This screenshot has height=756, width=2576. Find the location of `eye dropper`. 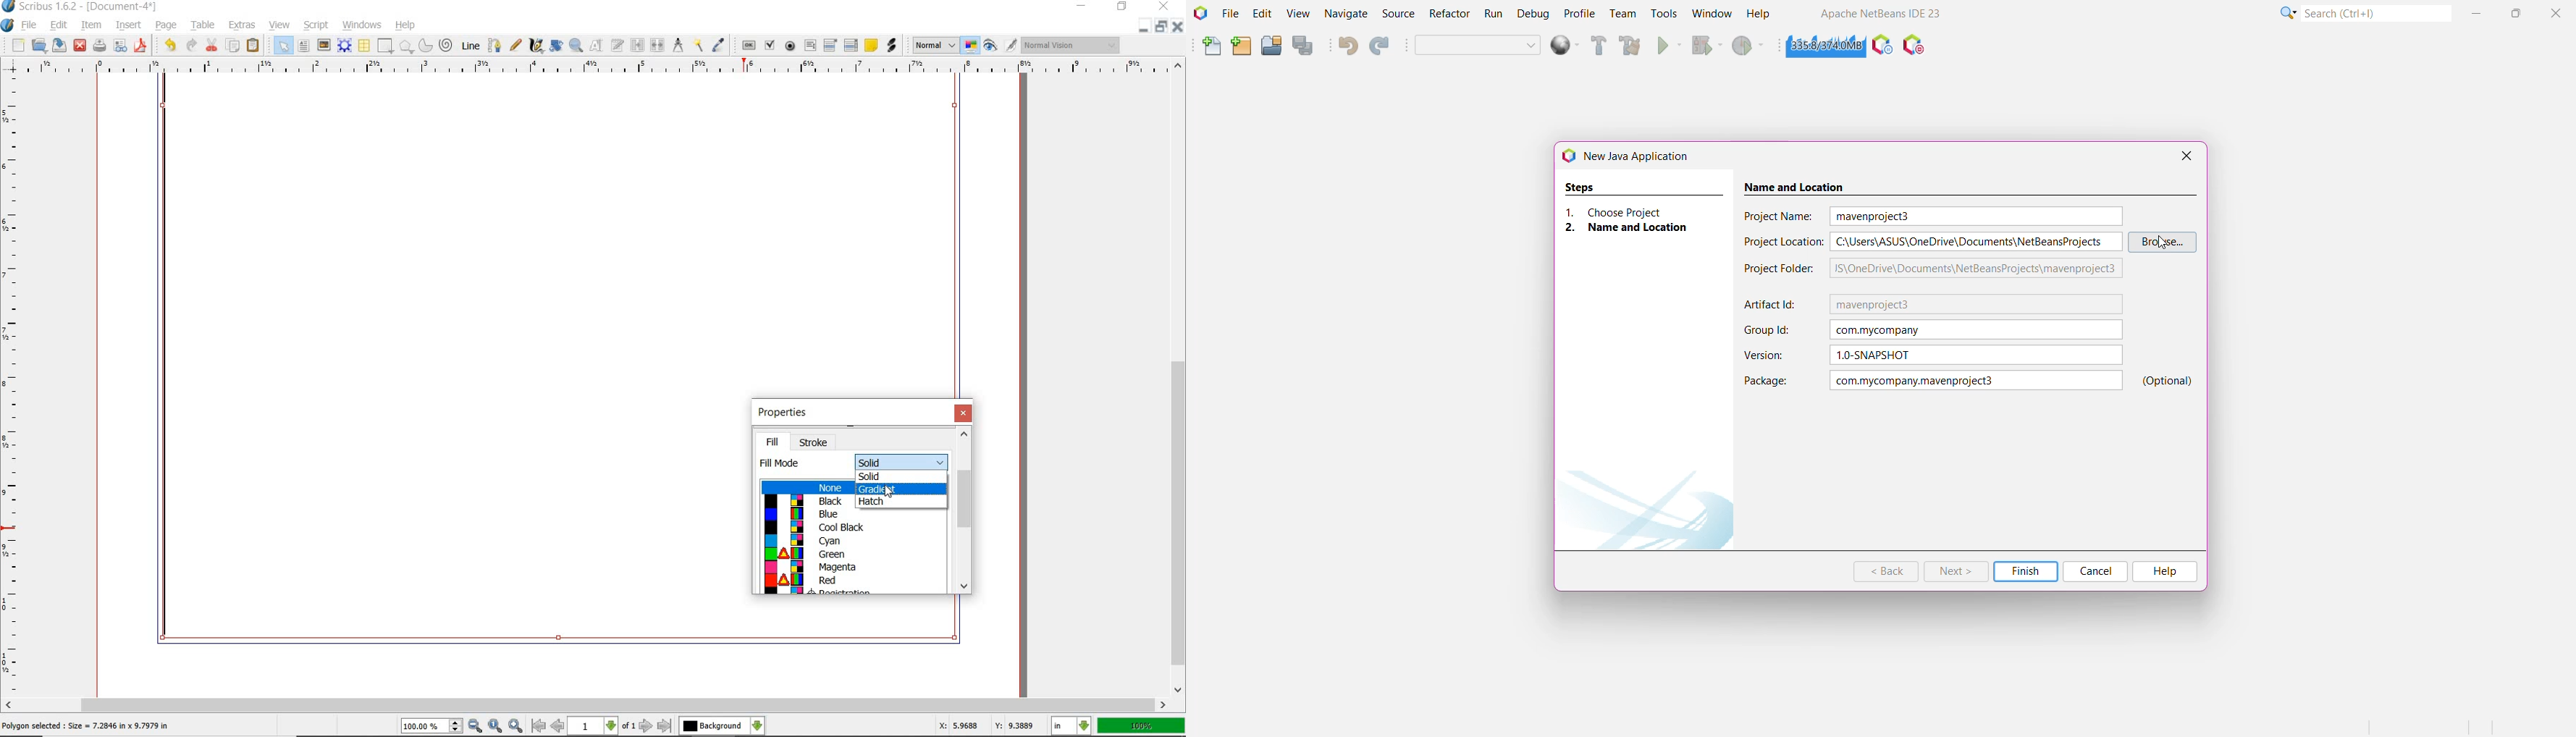

eye dropper is located at coordinates (719, 43).